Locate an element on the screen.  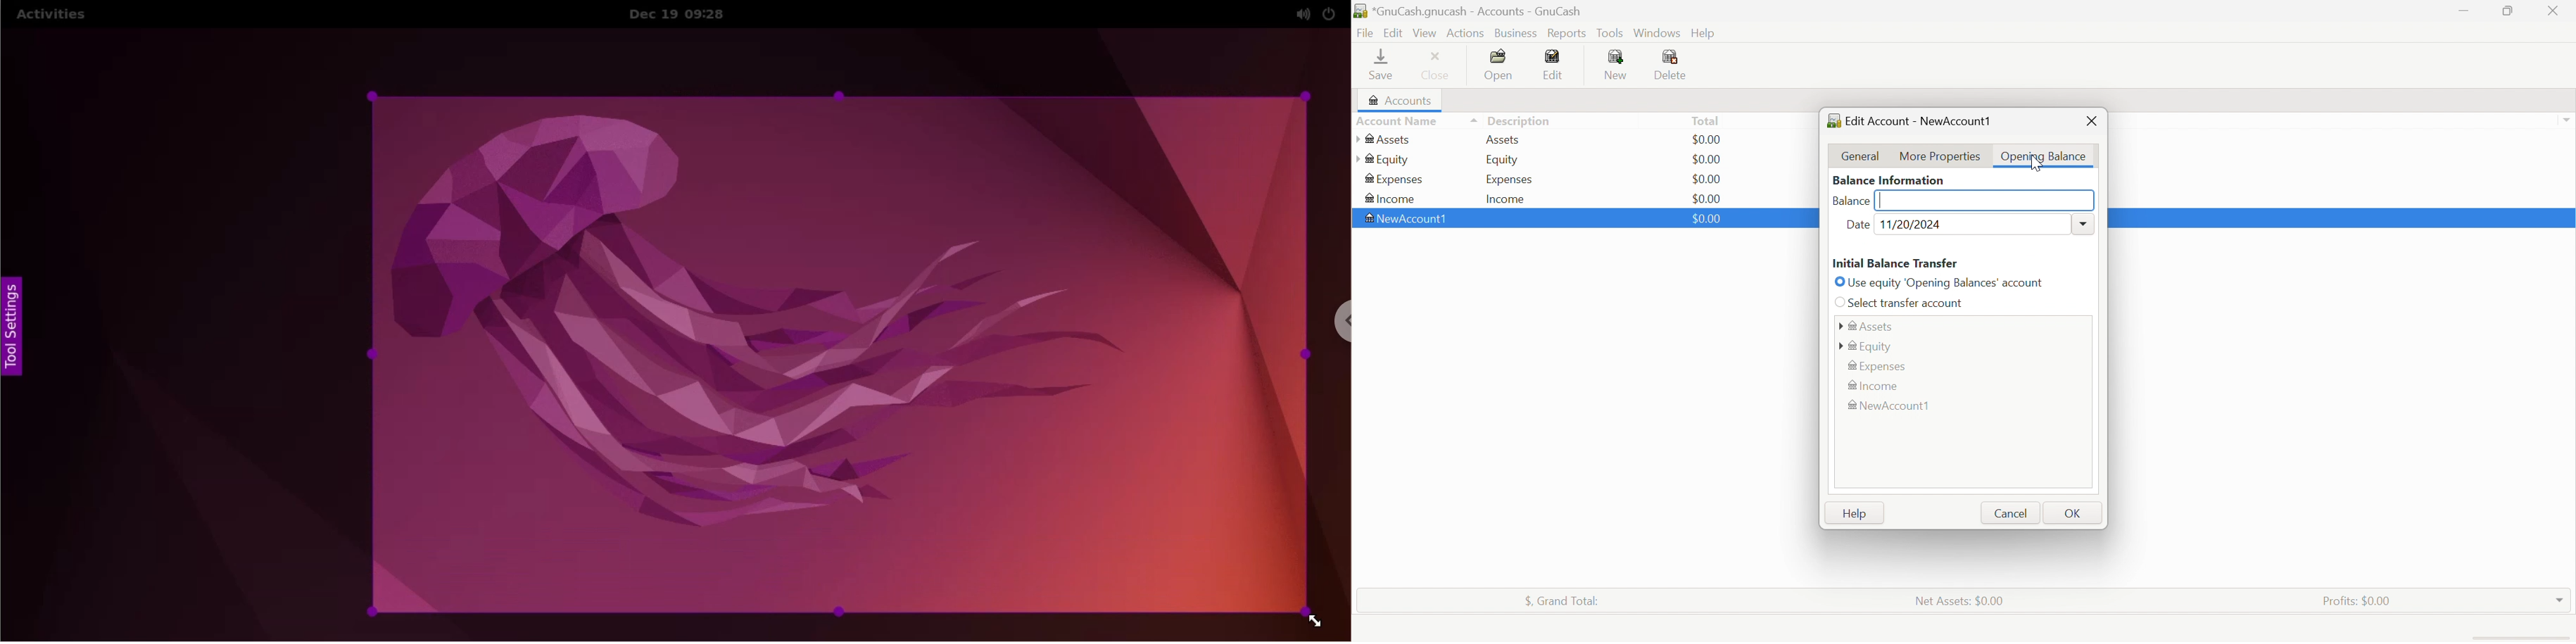
Equity is located at coordinates (1503, 160).